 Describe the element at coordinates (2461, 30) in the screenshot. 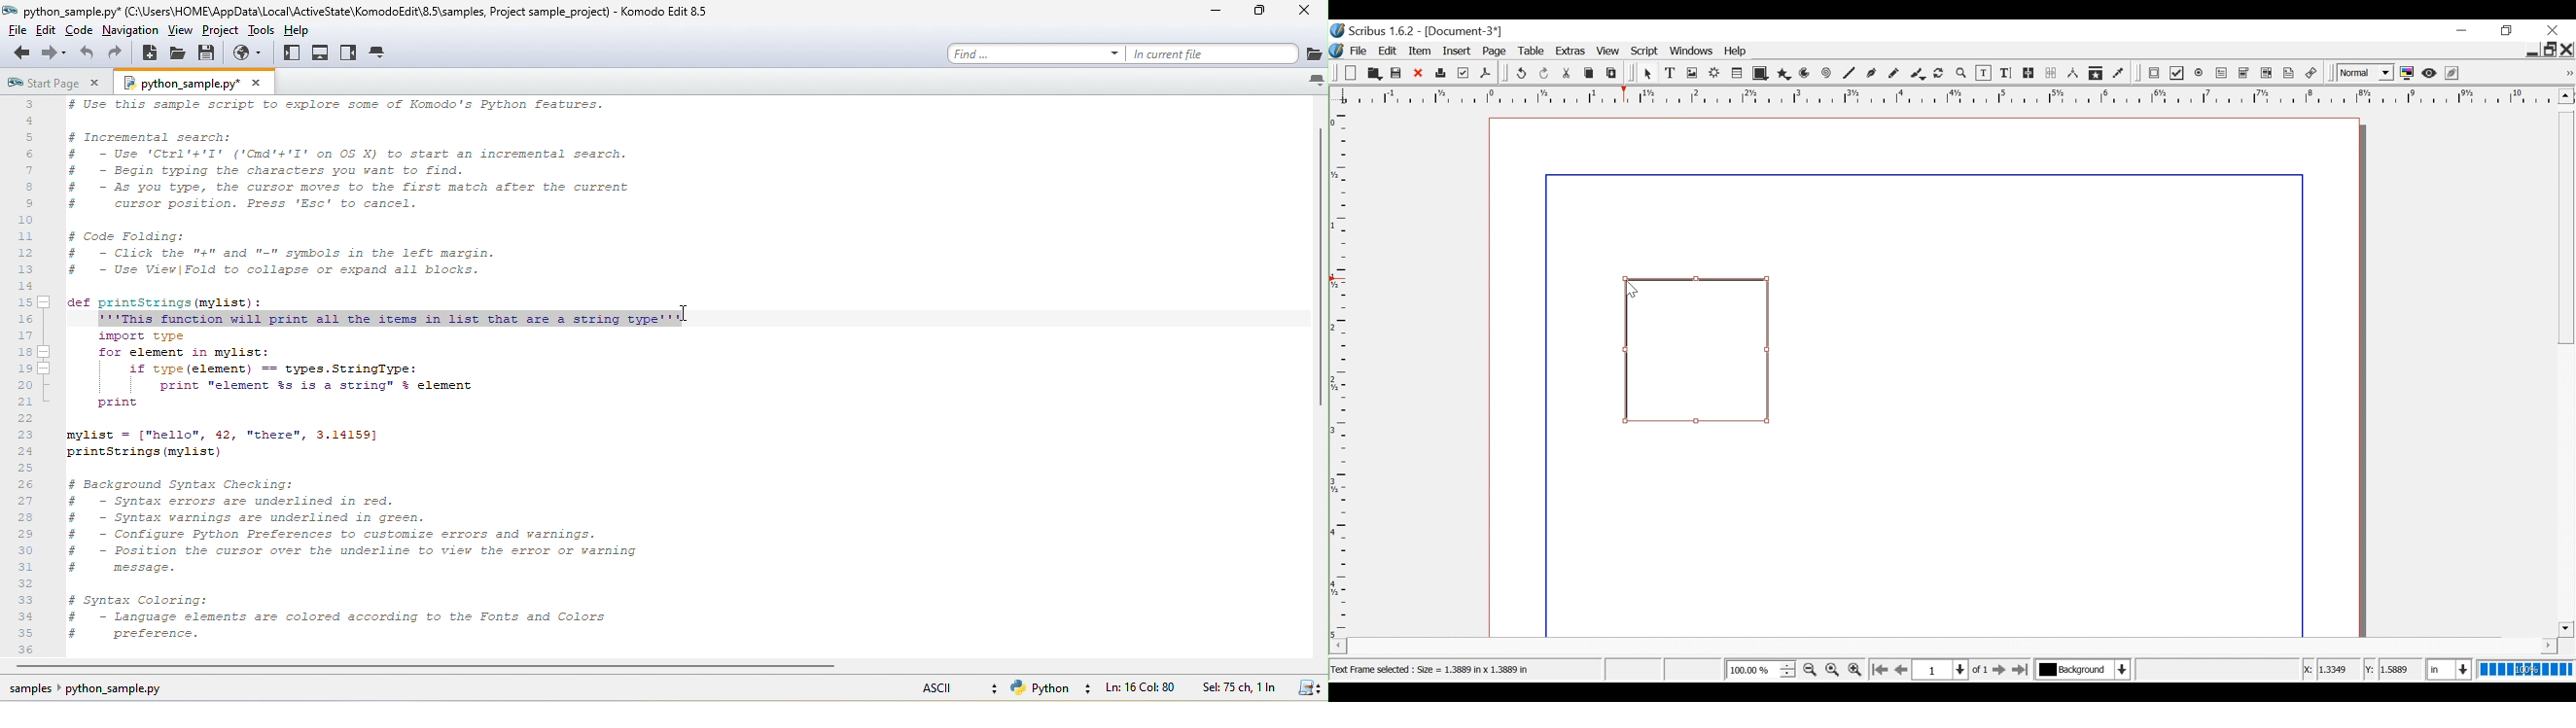

I see `minimize` at that location.